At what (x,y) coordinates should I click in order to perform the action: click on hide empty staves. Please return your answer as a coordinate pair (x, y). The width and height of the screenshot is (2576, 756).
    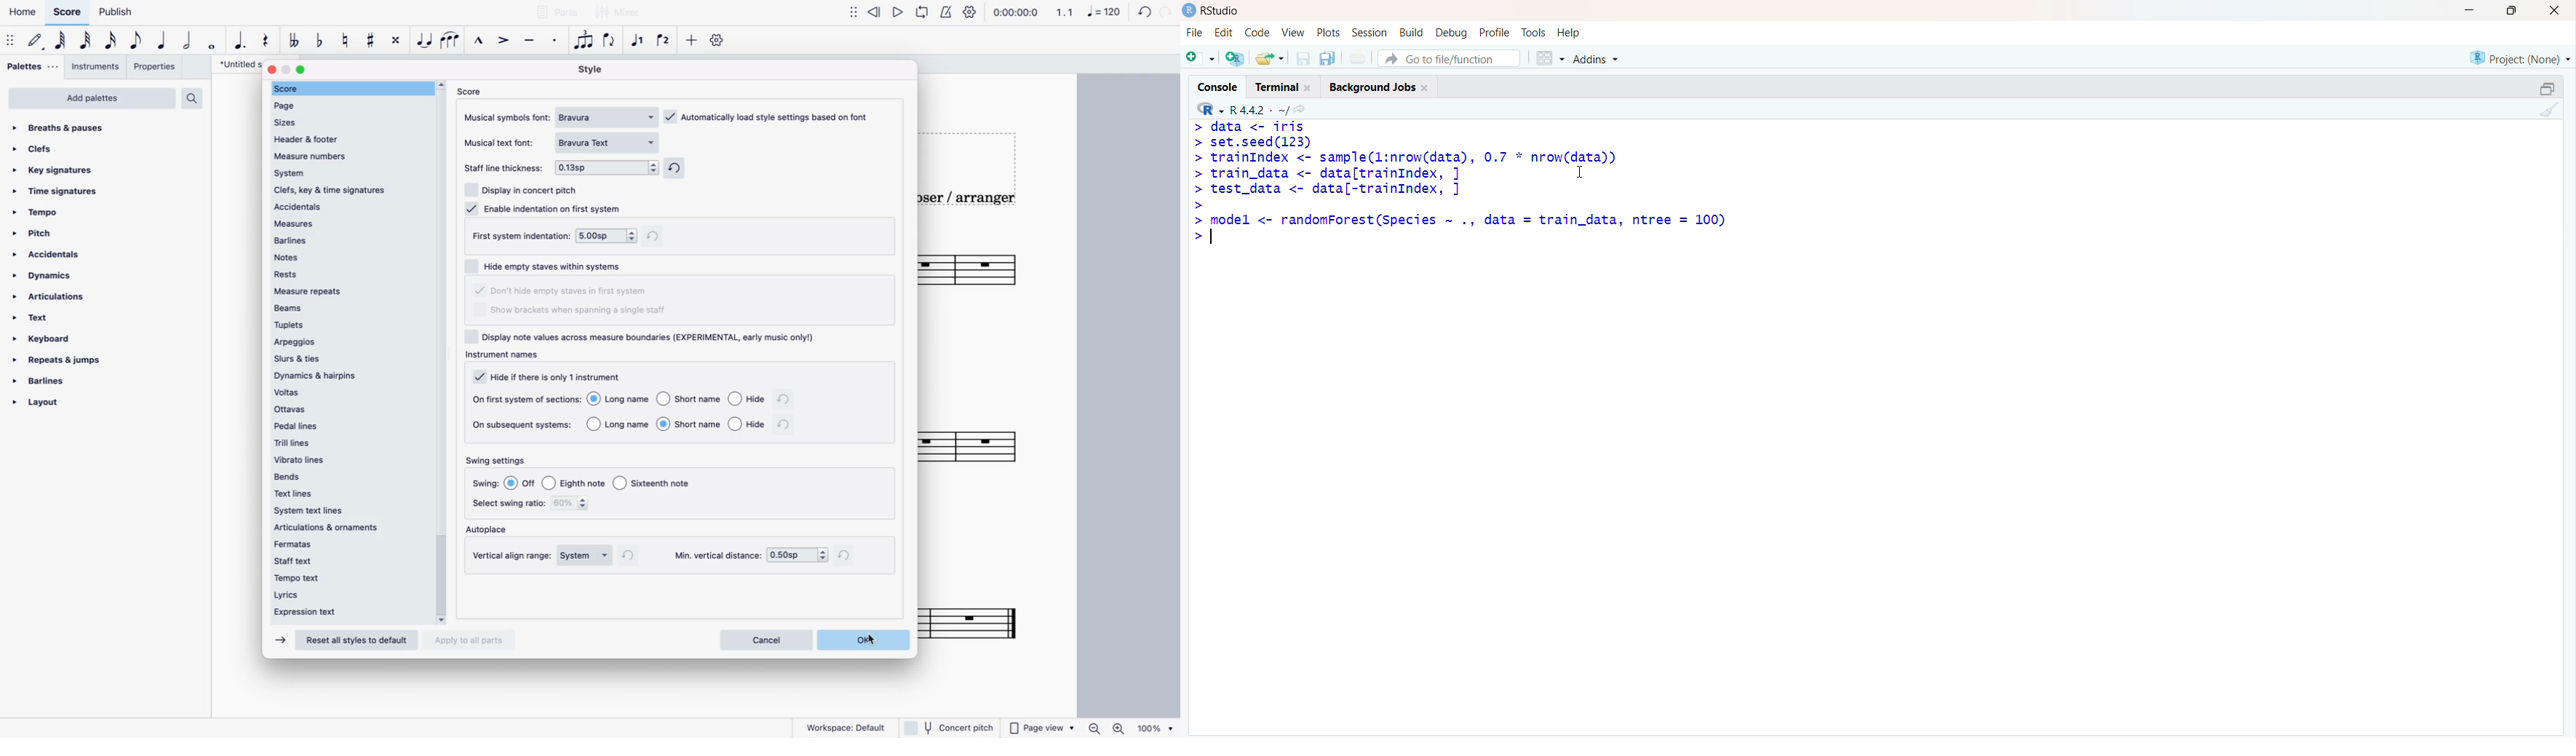
    Looking at the image, I should click on (564, 292).